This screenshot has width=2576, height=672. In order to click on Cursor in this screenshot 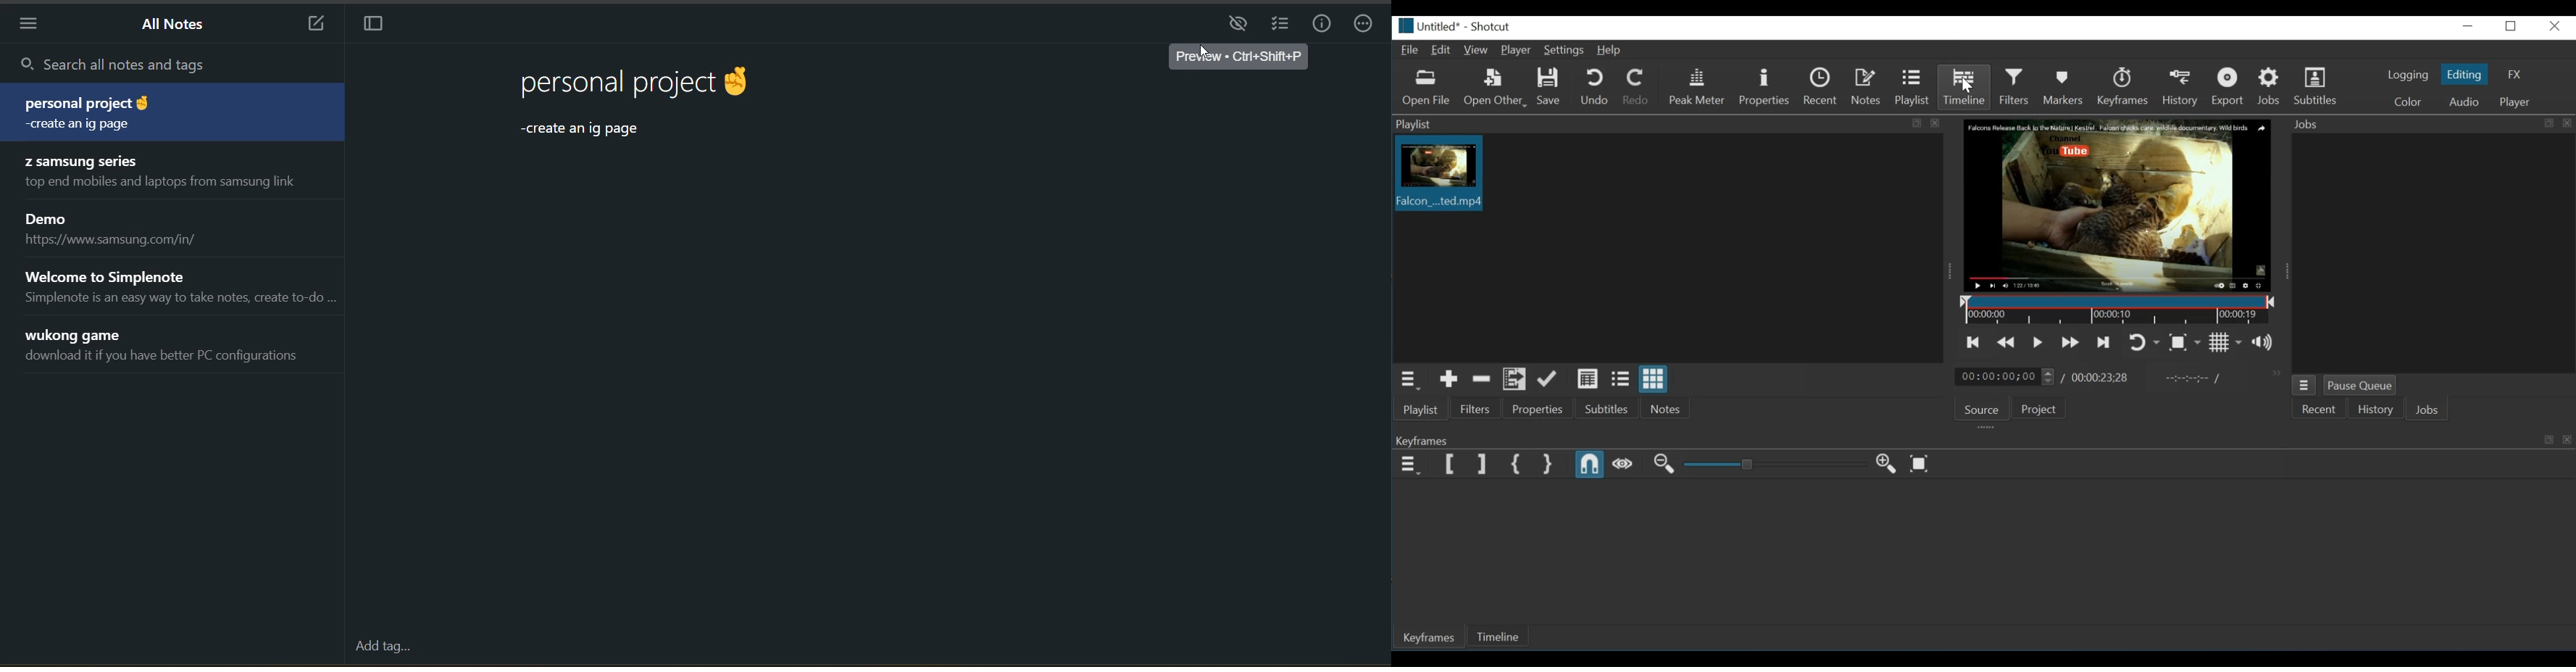, I will do `click(1967, 88)`.